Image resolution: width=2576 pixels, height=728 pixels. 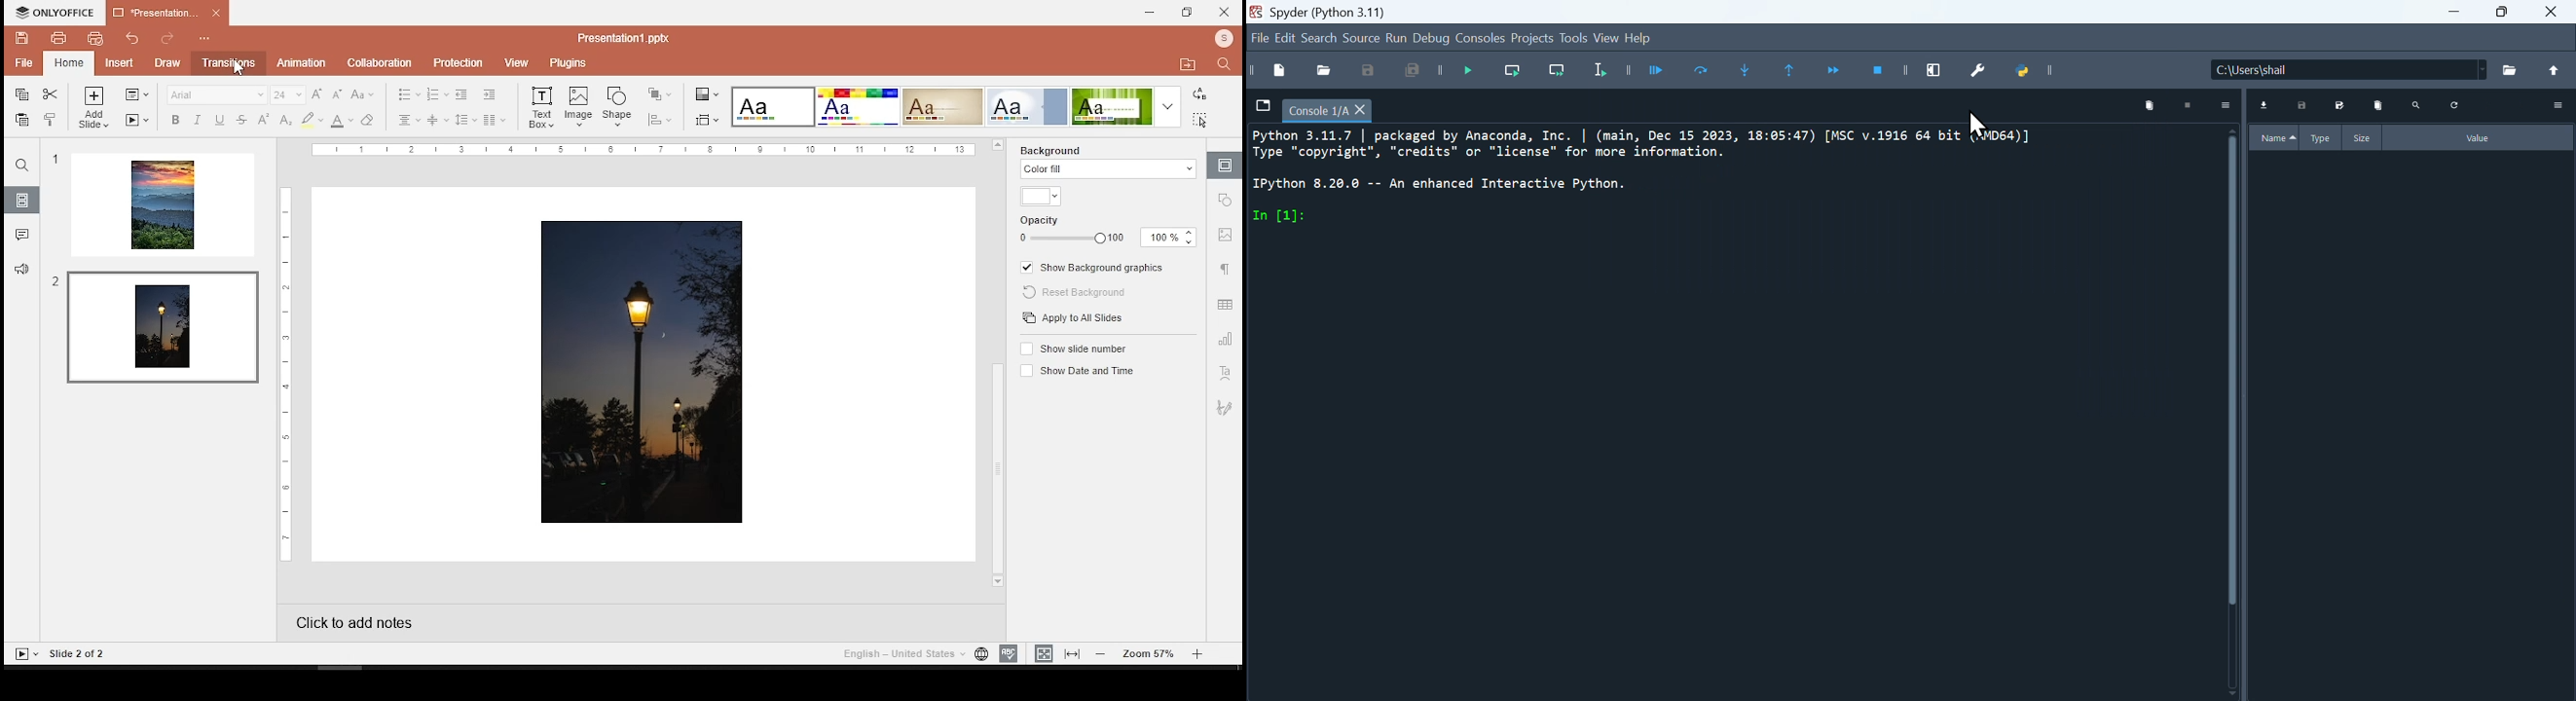 What do you see at coordinates (164, 61) in the screenshot?
I see `draw` at bounding box center [164, 61].